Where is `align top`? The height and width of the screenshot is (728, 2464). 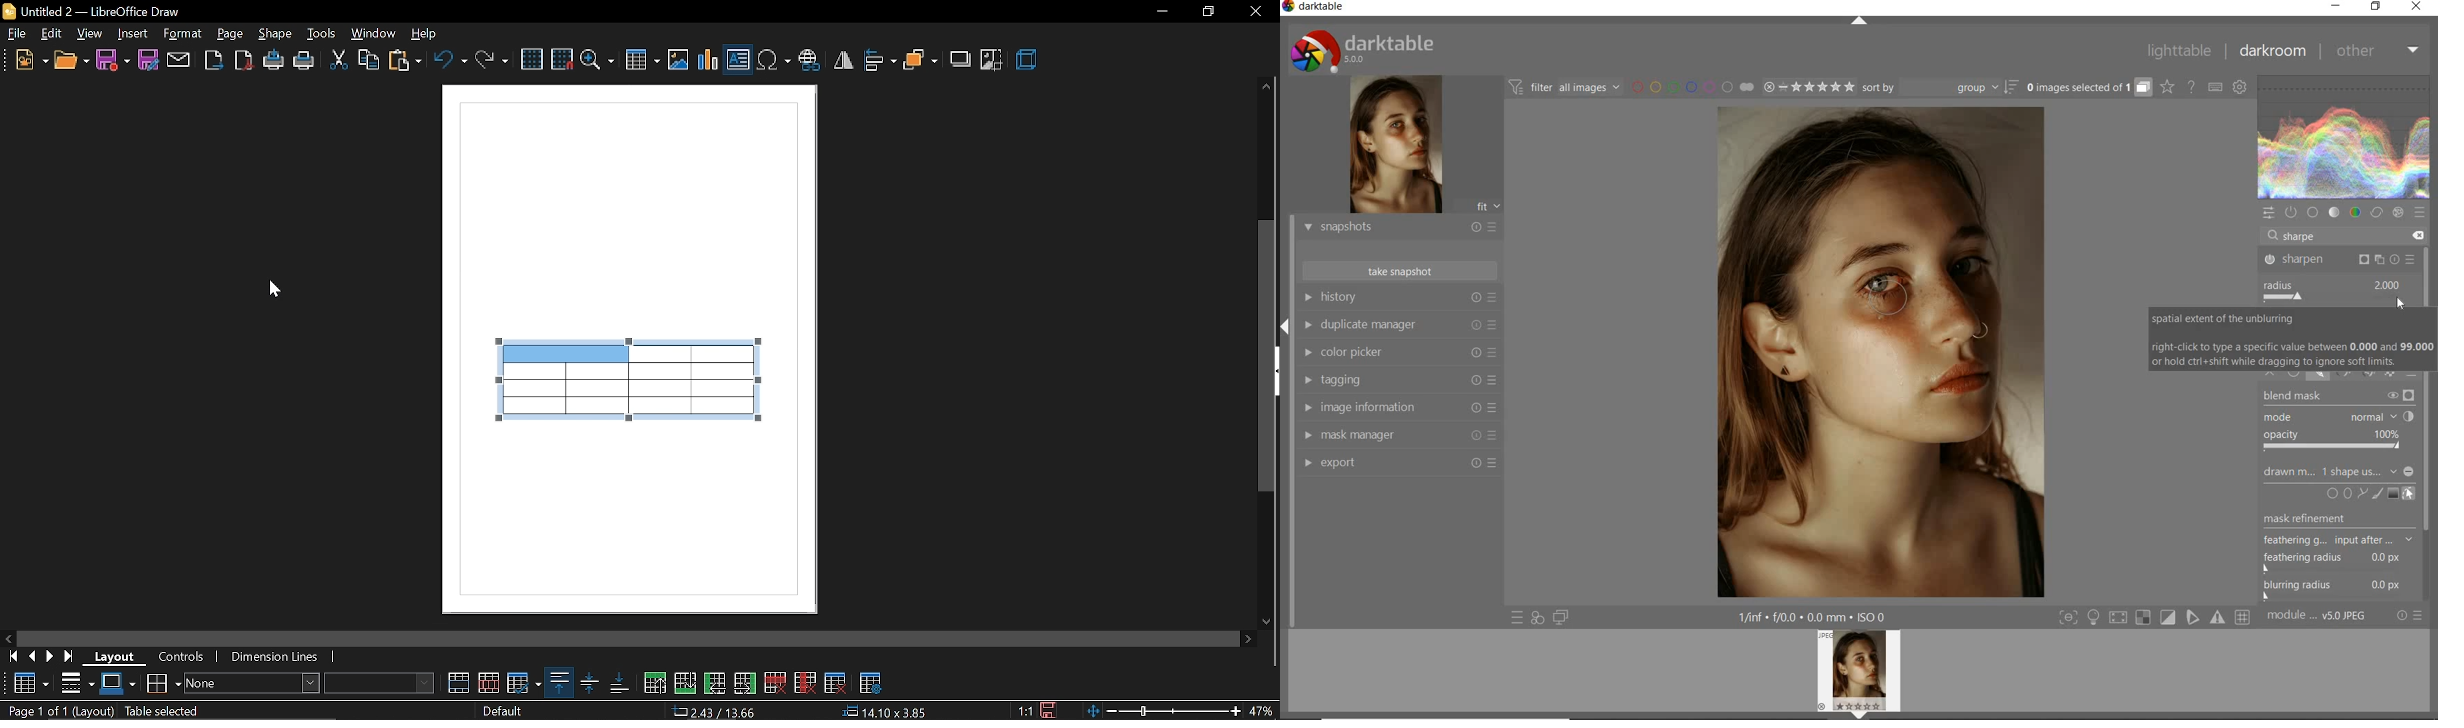 align top is located at coordinates (558, 682).